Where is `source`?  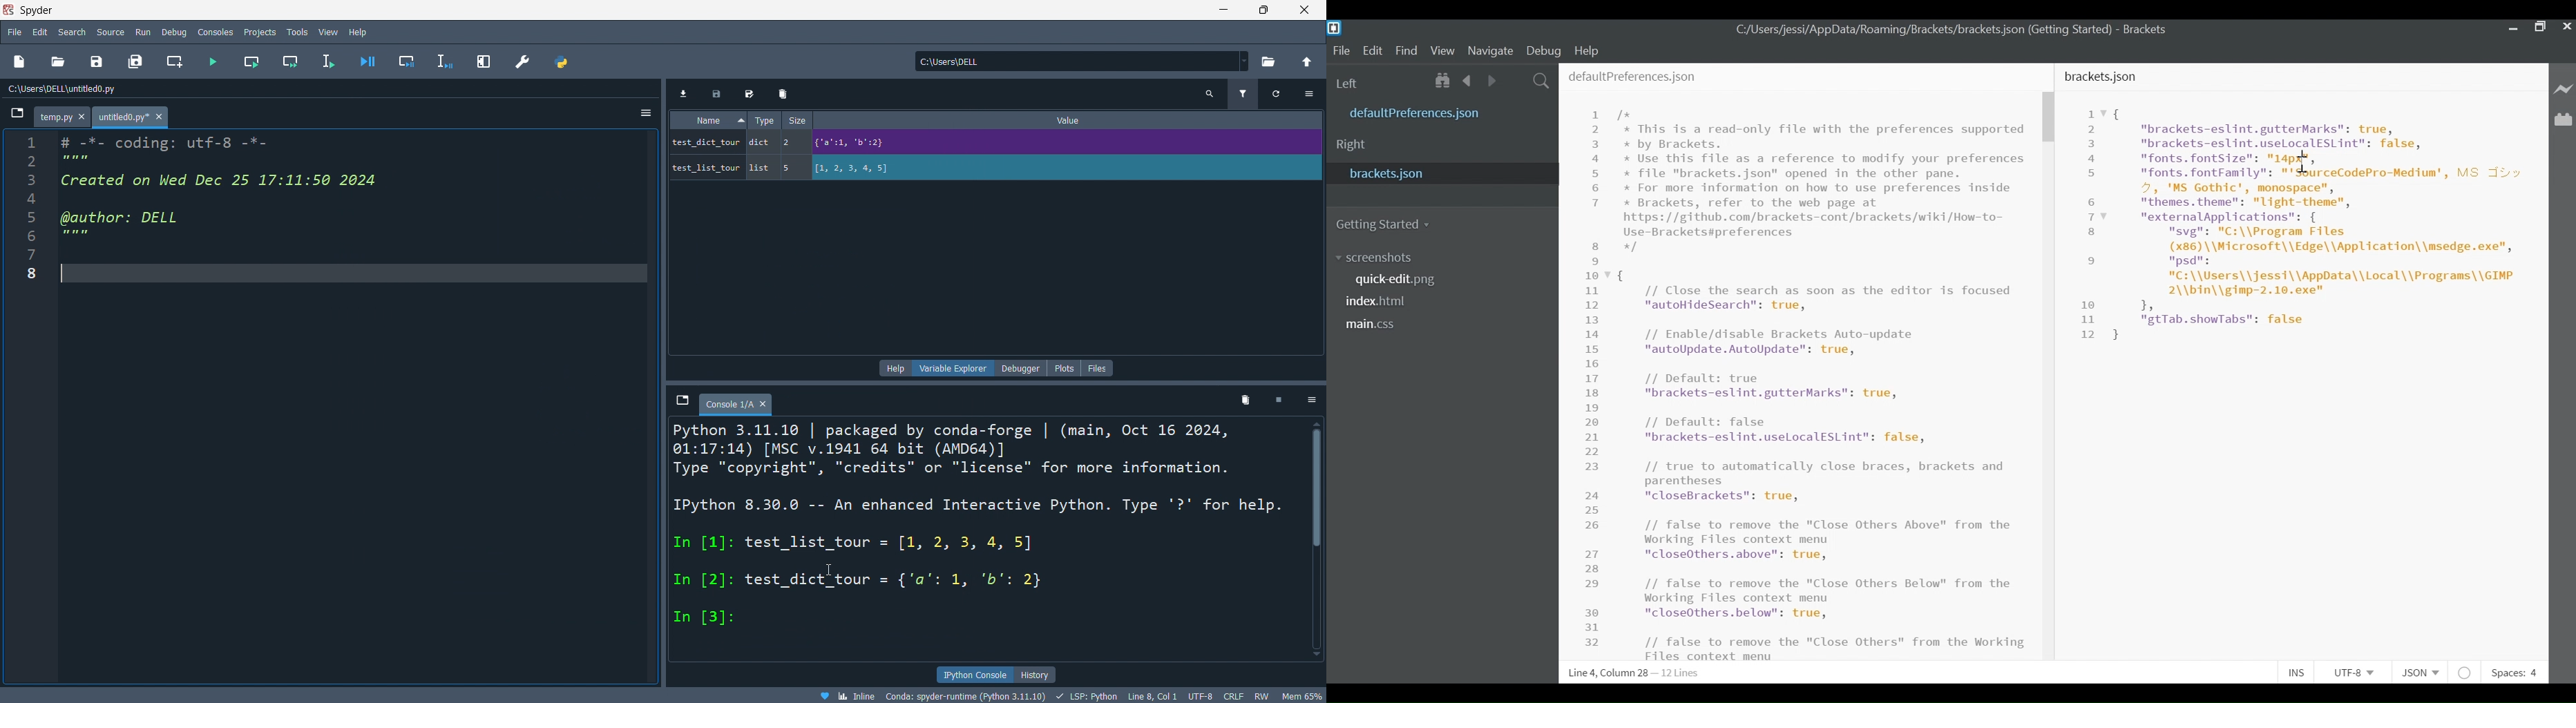 source is located at coordinates (111, 32).